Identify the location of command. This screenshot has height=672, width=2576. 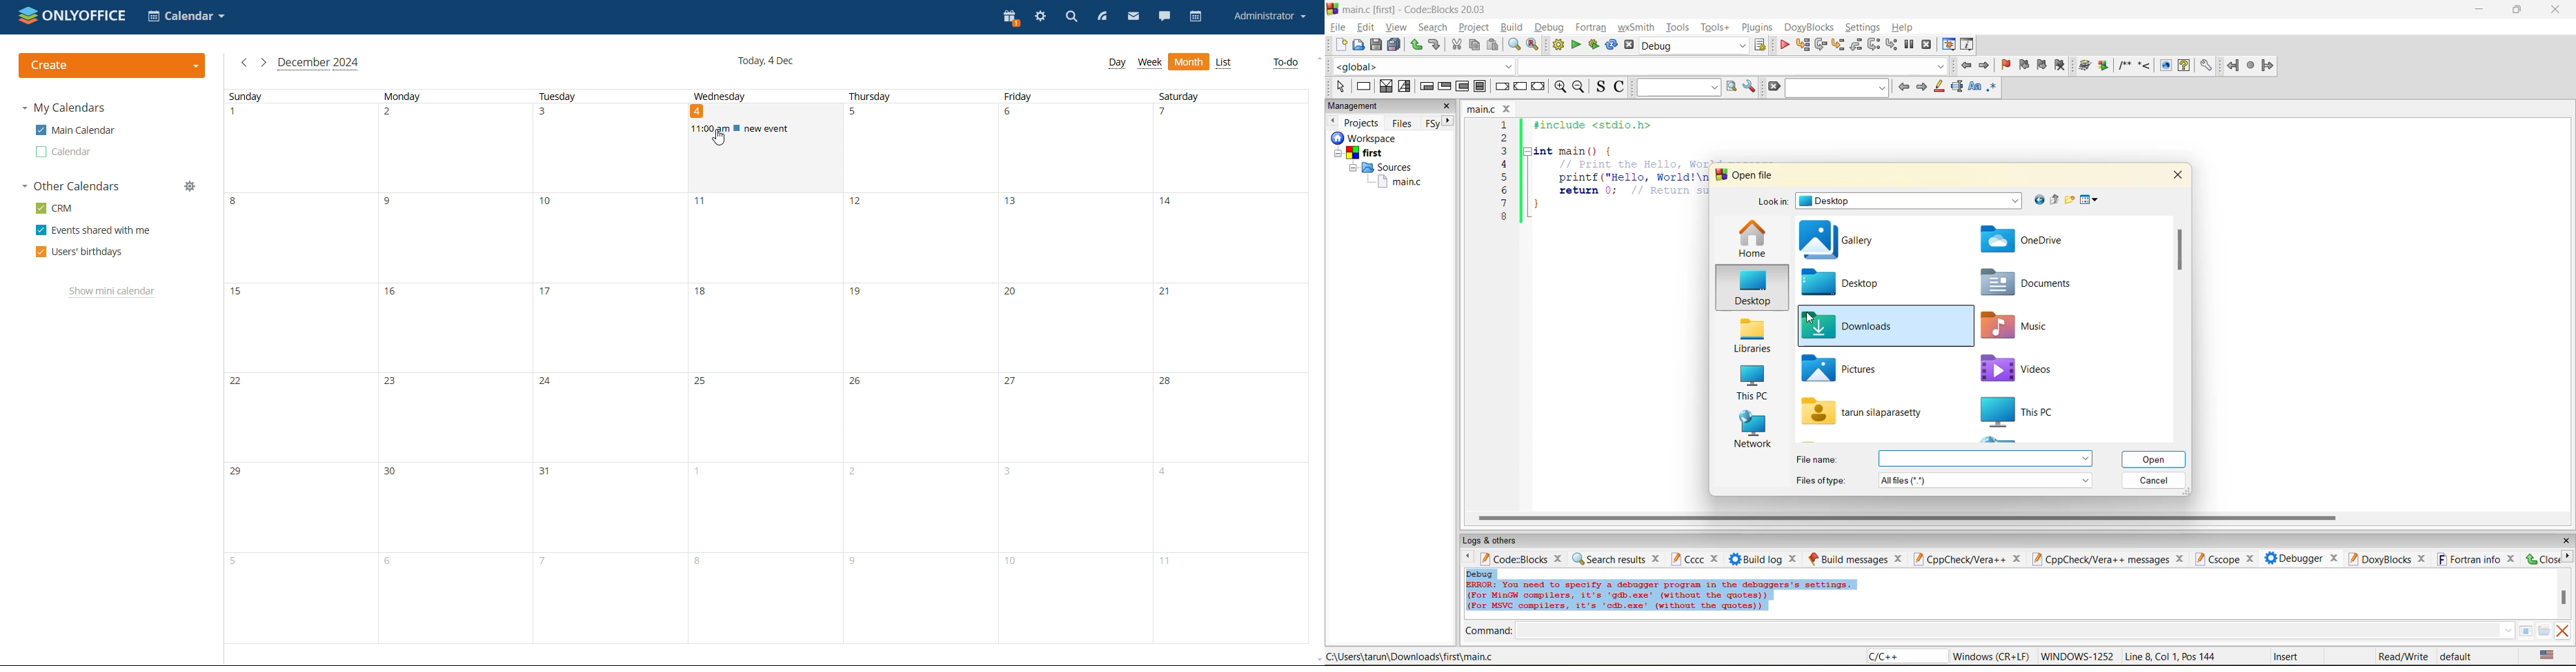
(1489, 632).